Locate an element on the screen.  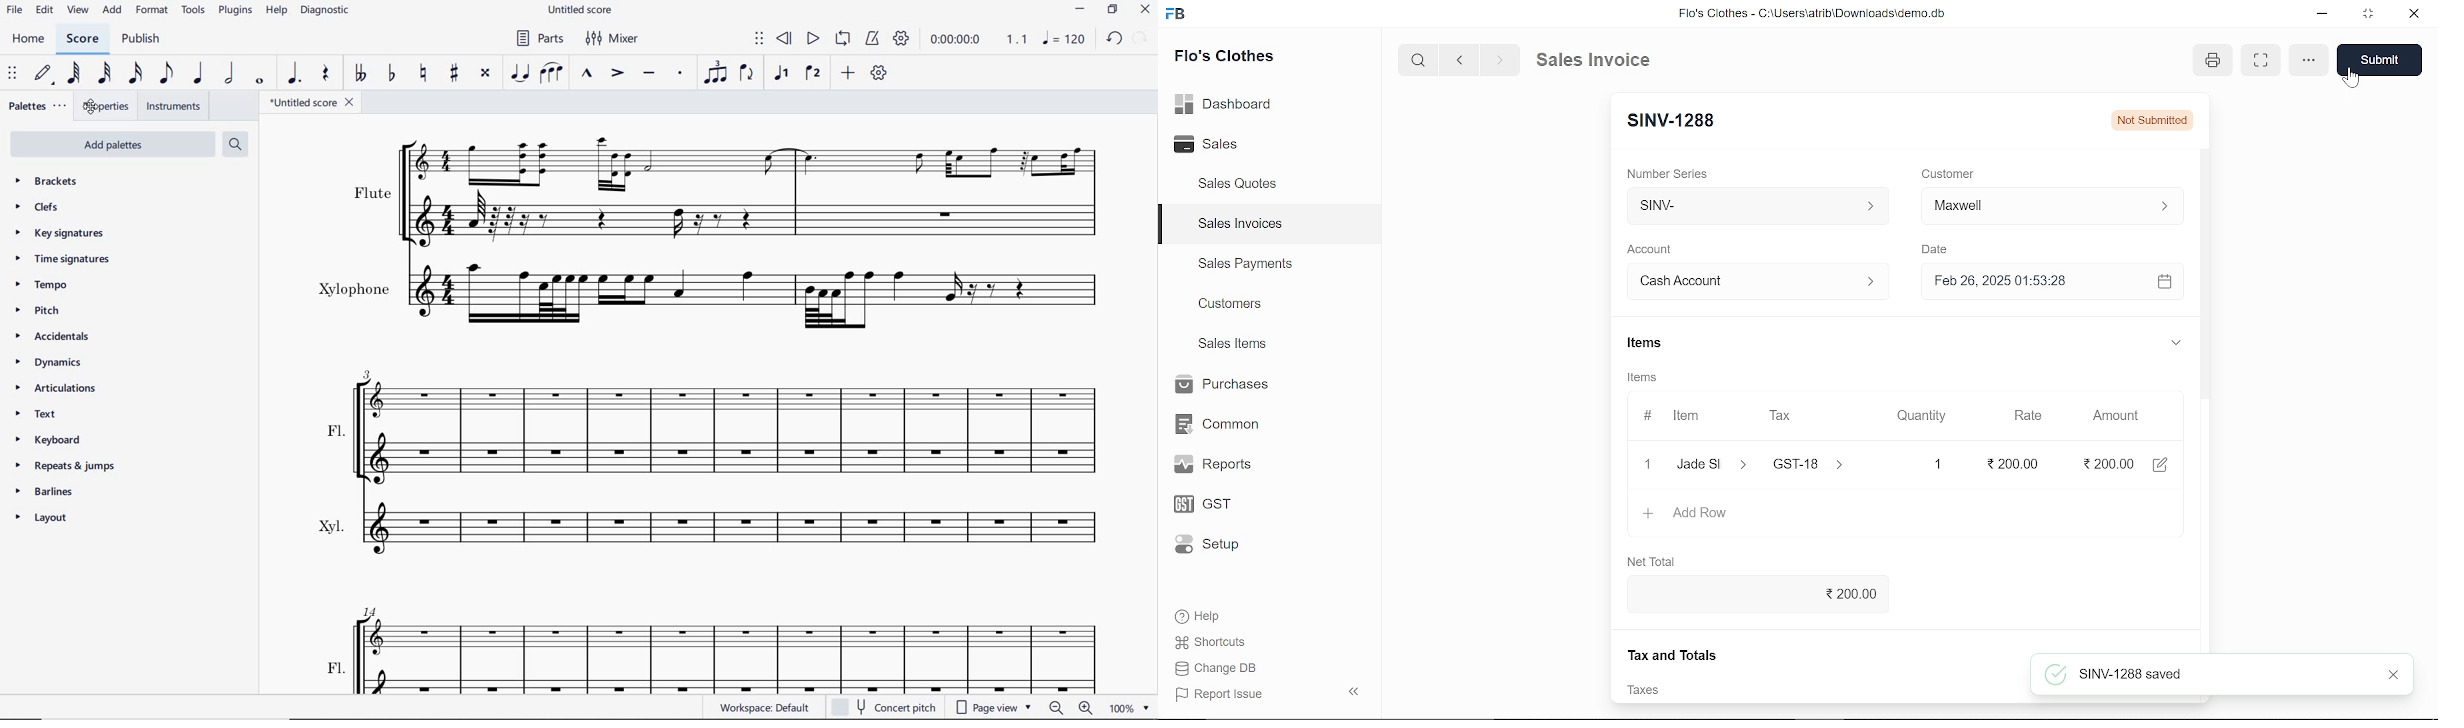
Sales Payments. is located at coordinates (1244, 264).